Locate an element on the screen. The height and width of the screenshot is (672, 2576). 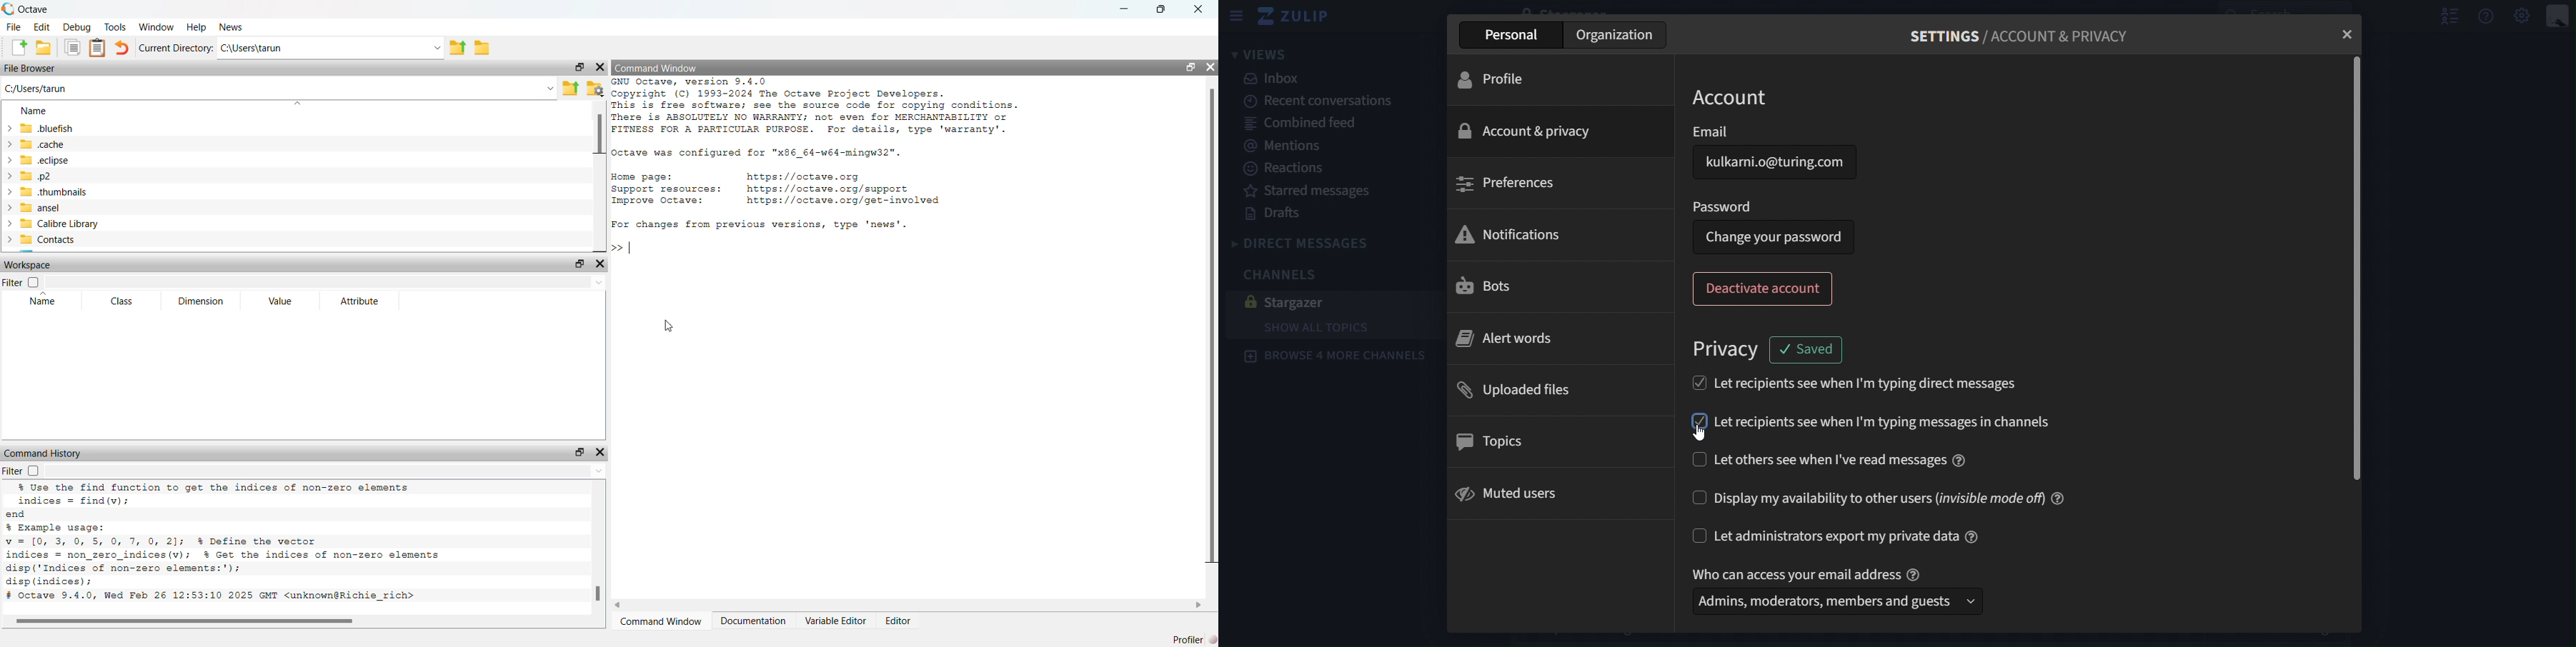
GNU Octave, version 9.4.0

Copyright (C) 1993-2024 The Octave Project Developers.

This is free software; see the source code for copying conditions.
There is ABSOLUTELY NO WARRANTY; not even for MERCHANTABILITY or
FITNESS FOR A PARTICULAR PURPOSE. For details, type 'warranty'.
Octave was configured for "x86_64-w64-mingw32".

Home page: https://octave.org

Support resources: https: //octave.org/support

Improve Octave: https://octave.org/get-involved

For changes from previous versions, type 'news'. is located at coordinates (835, 156).